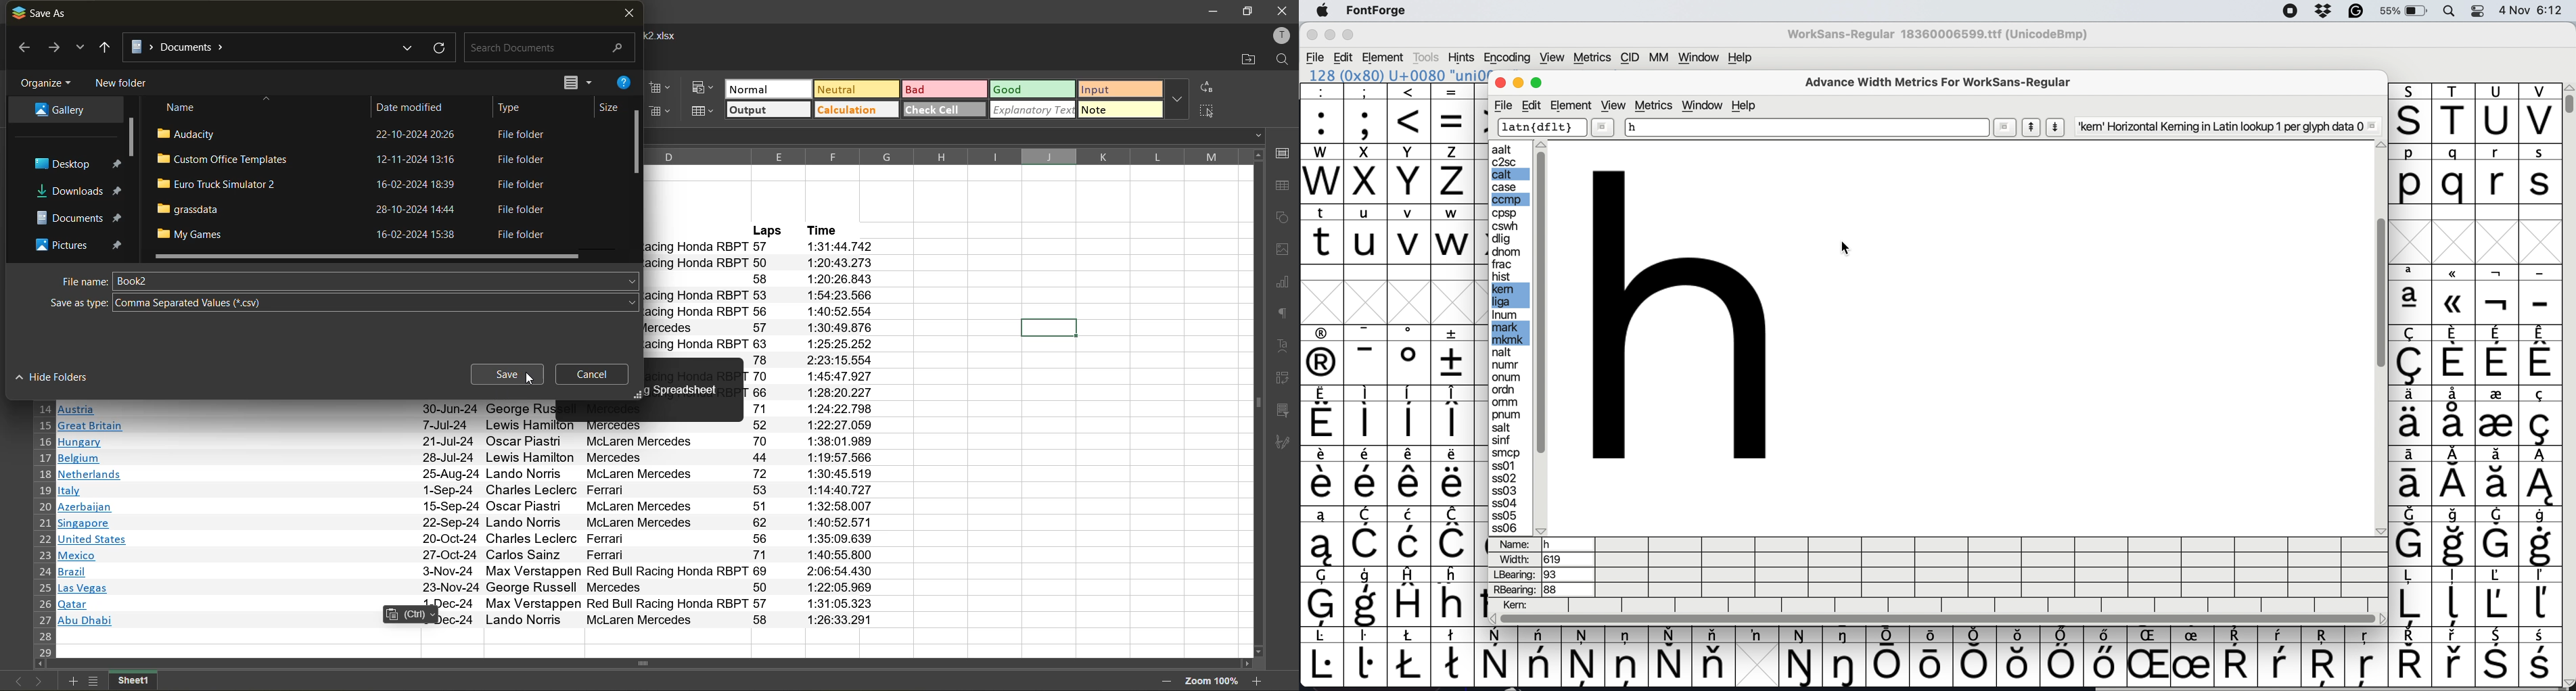 The width and height of the screenshot is (2576, 700). What do you see at coordinates (1529, 560) in the screenshot?
I see `width` at bounding box center [1529, 560].